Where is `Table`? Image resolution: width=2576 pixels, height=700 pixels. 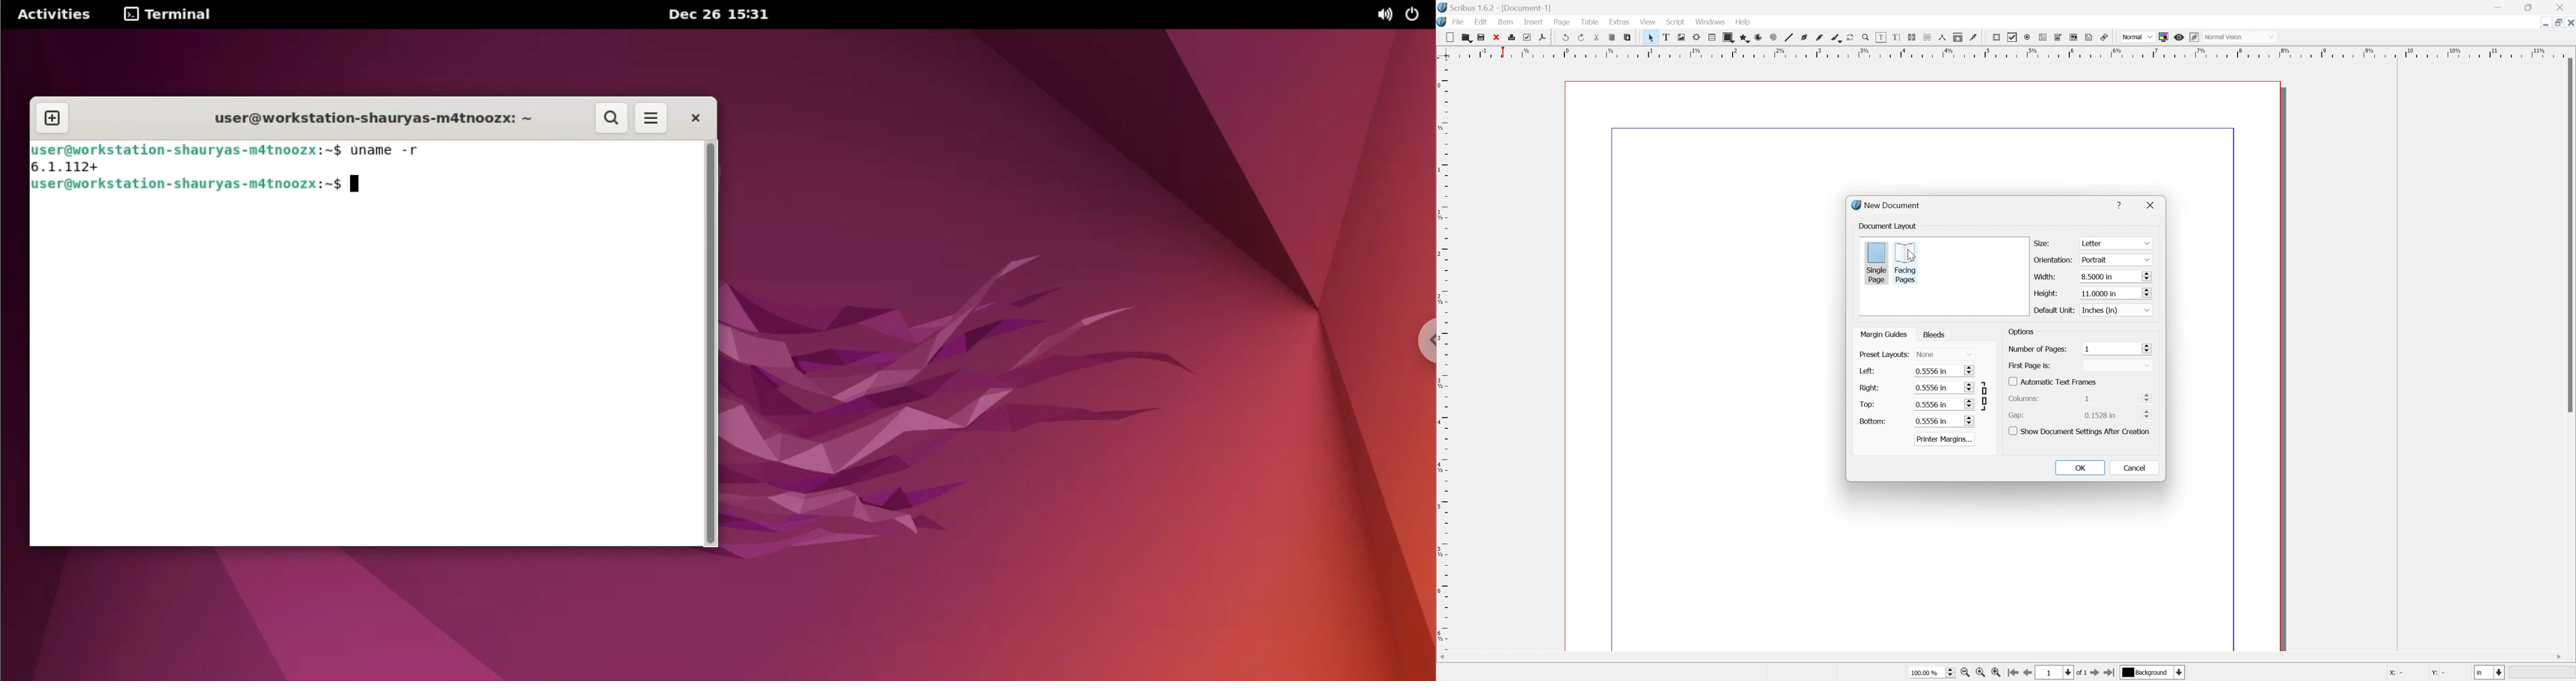 Table is located at coordinates (1593, 23).